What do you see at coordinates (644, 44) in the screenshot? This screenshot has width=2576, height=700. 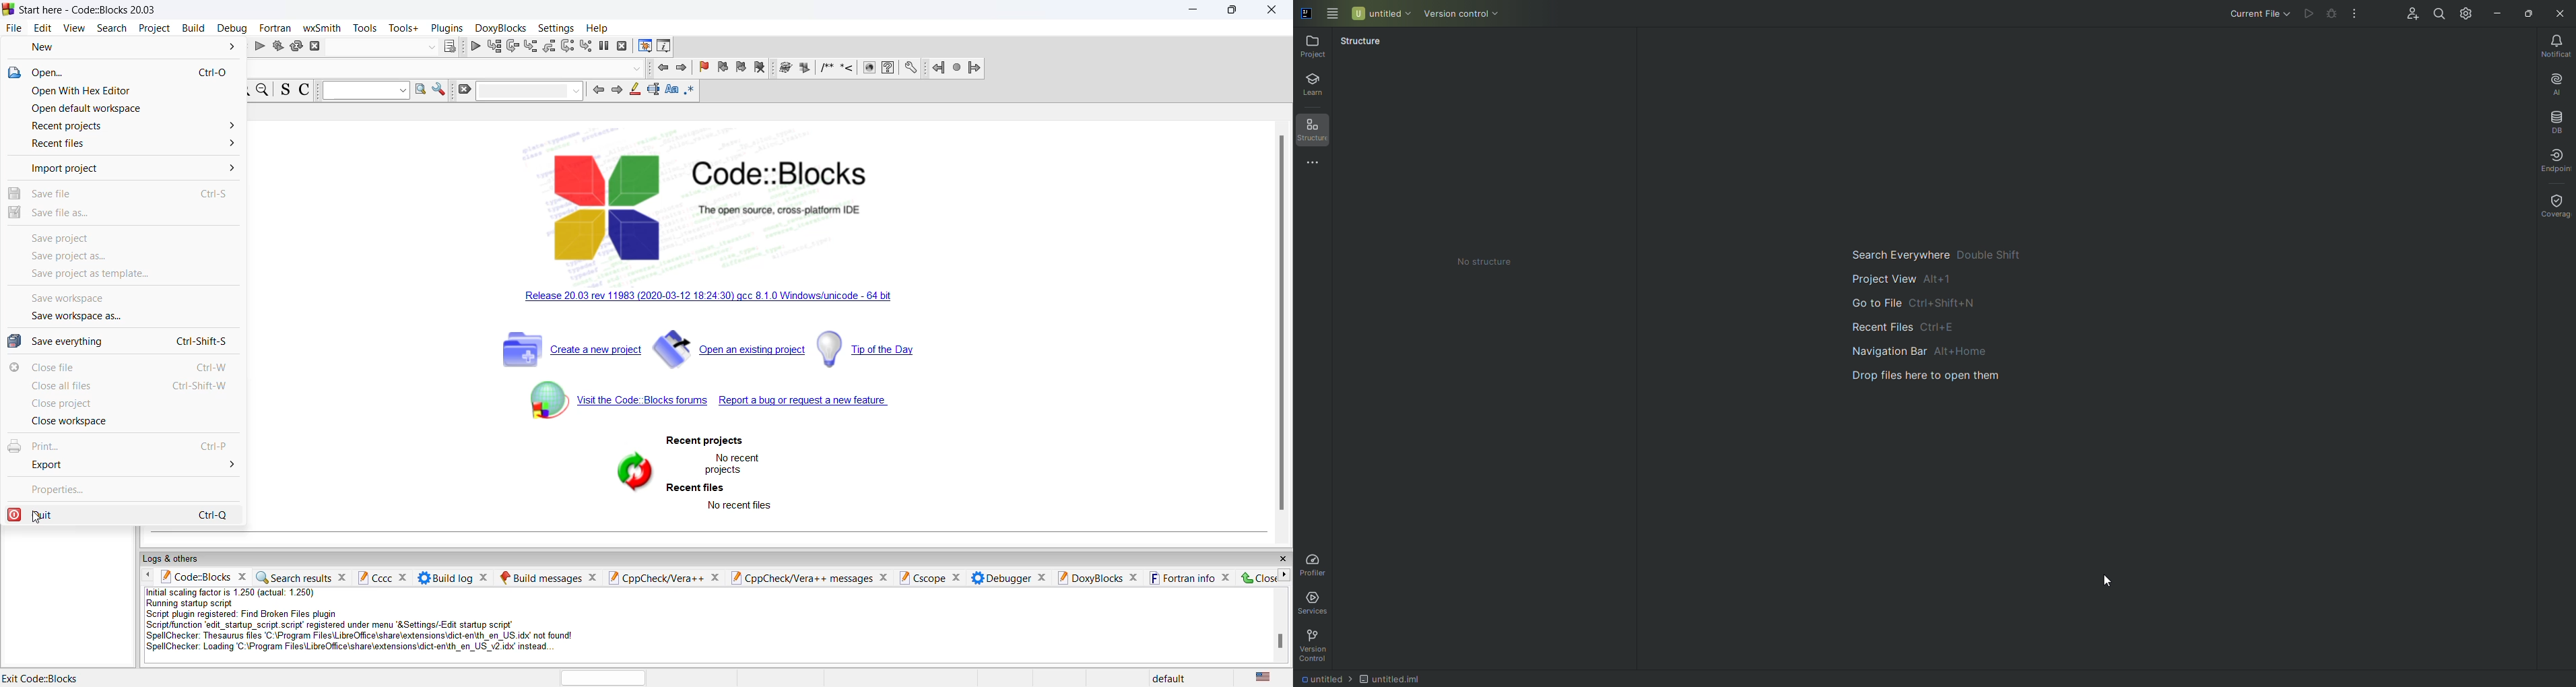 I see `debugging window` at bounding box center [644, 44].